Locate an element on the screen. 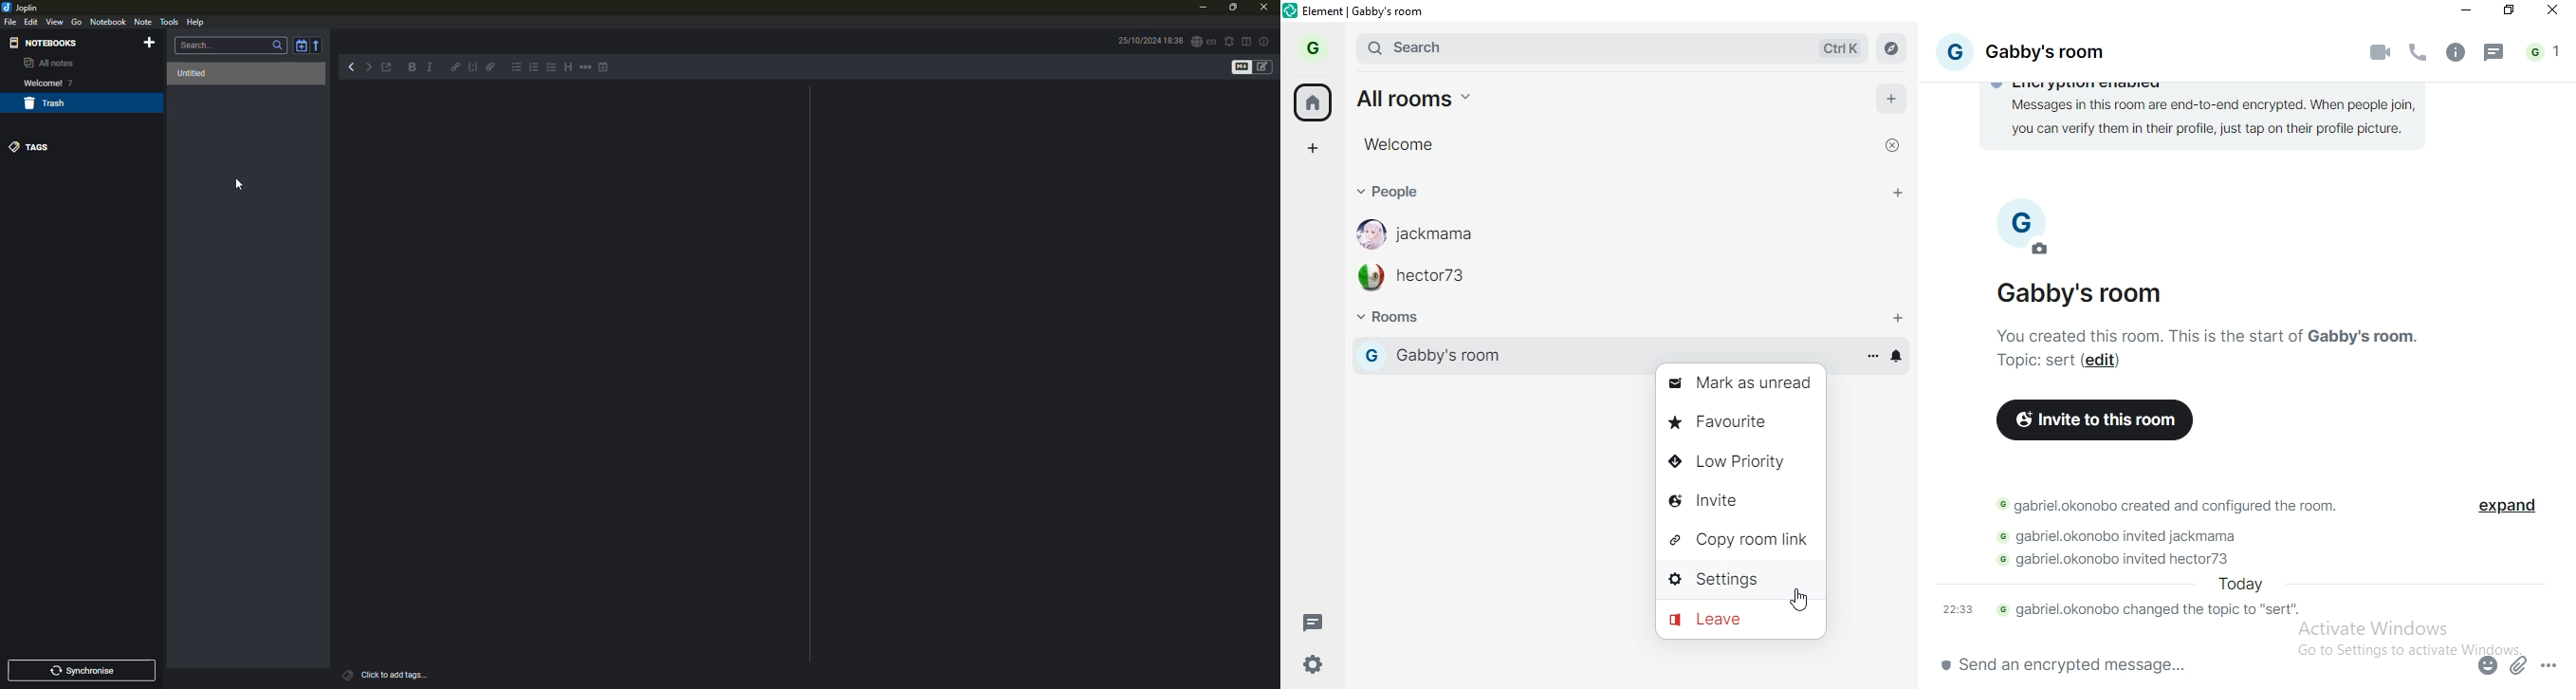 The width and height of the screenshot is (2576, 700). all notes is located at coordinates (48, 64).